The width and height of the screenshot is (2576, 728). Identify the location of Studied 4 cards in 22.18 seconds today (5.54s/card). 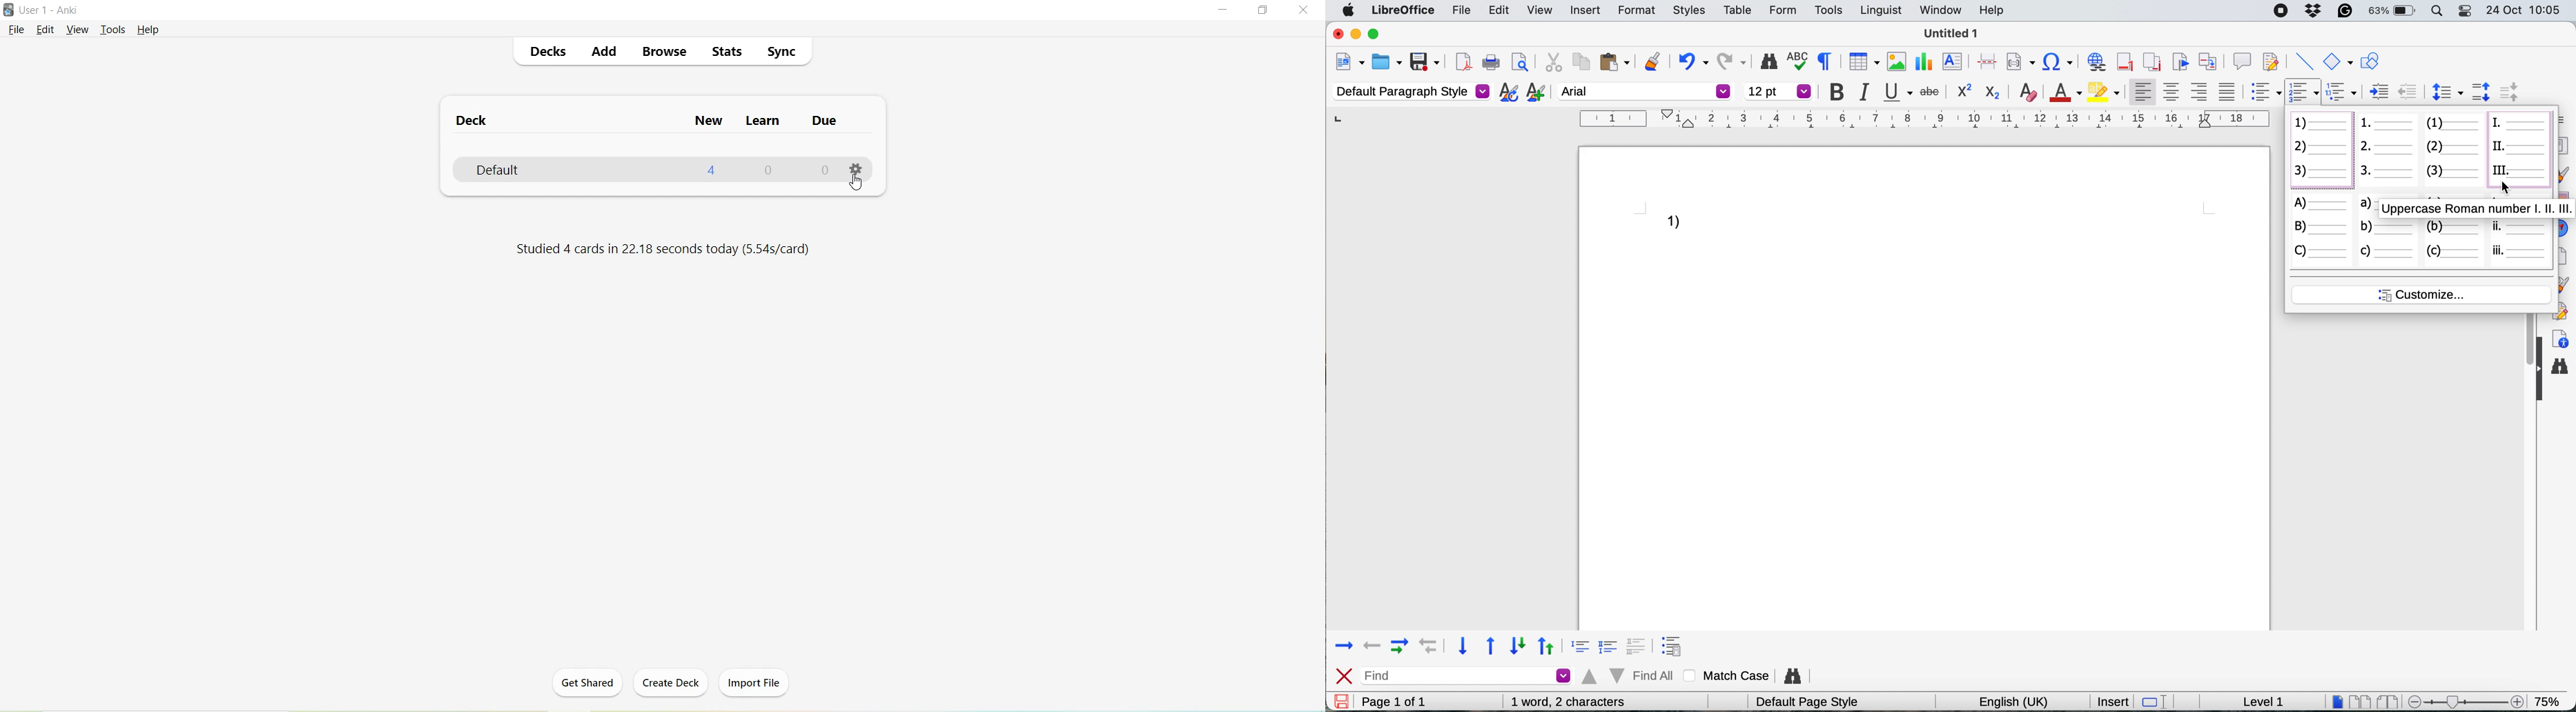
(667, 249).